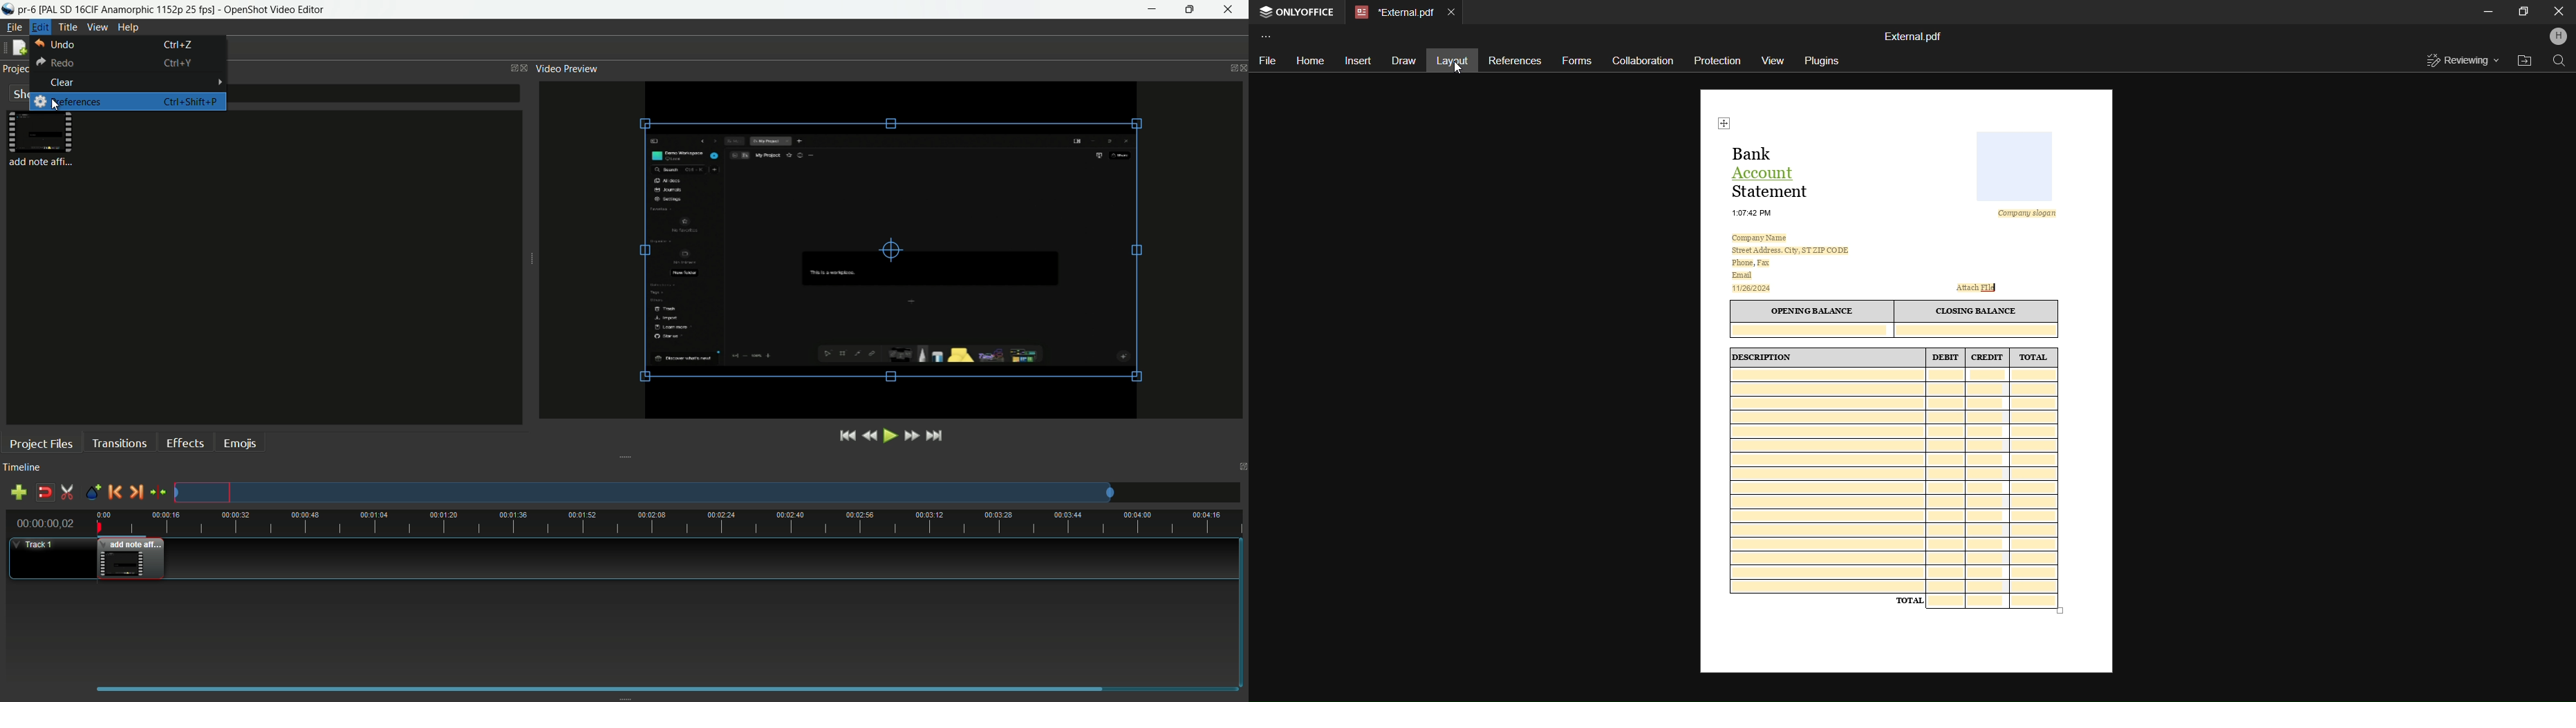 The image size is (2576, 728). I want to click on next marker, so click(137, 491).